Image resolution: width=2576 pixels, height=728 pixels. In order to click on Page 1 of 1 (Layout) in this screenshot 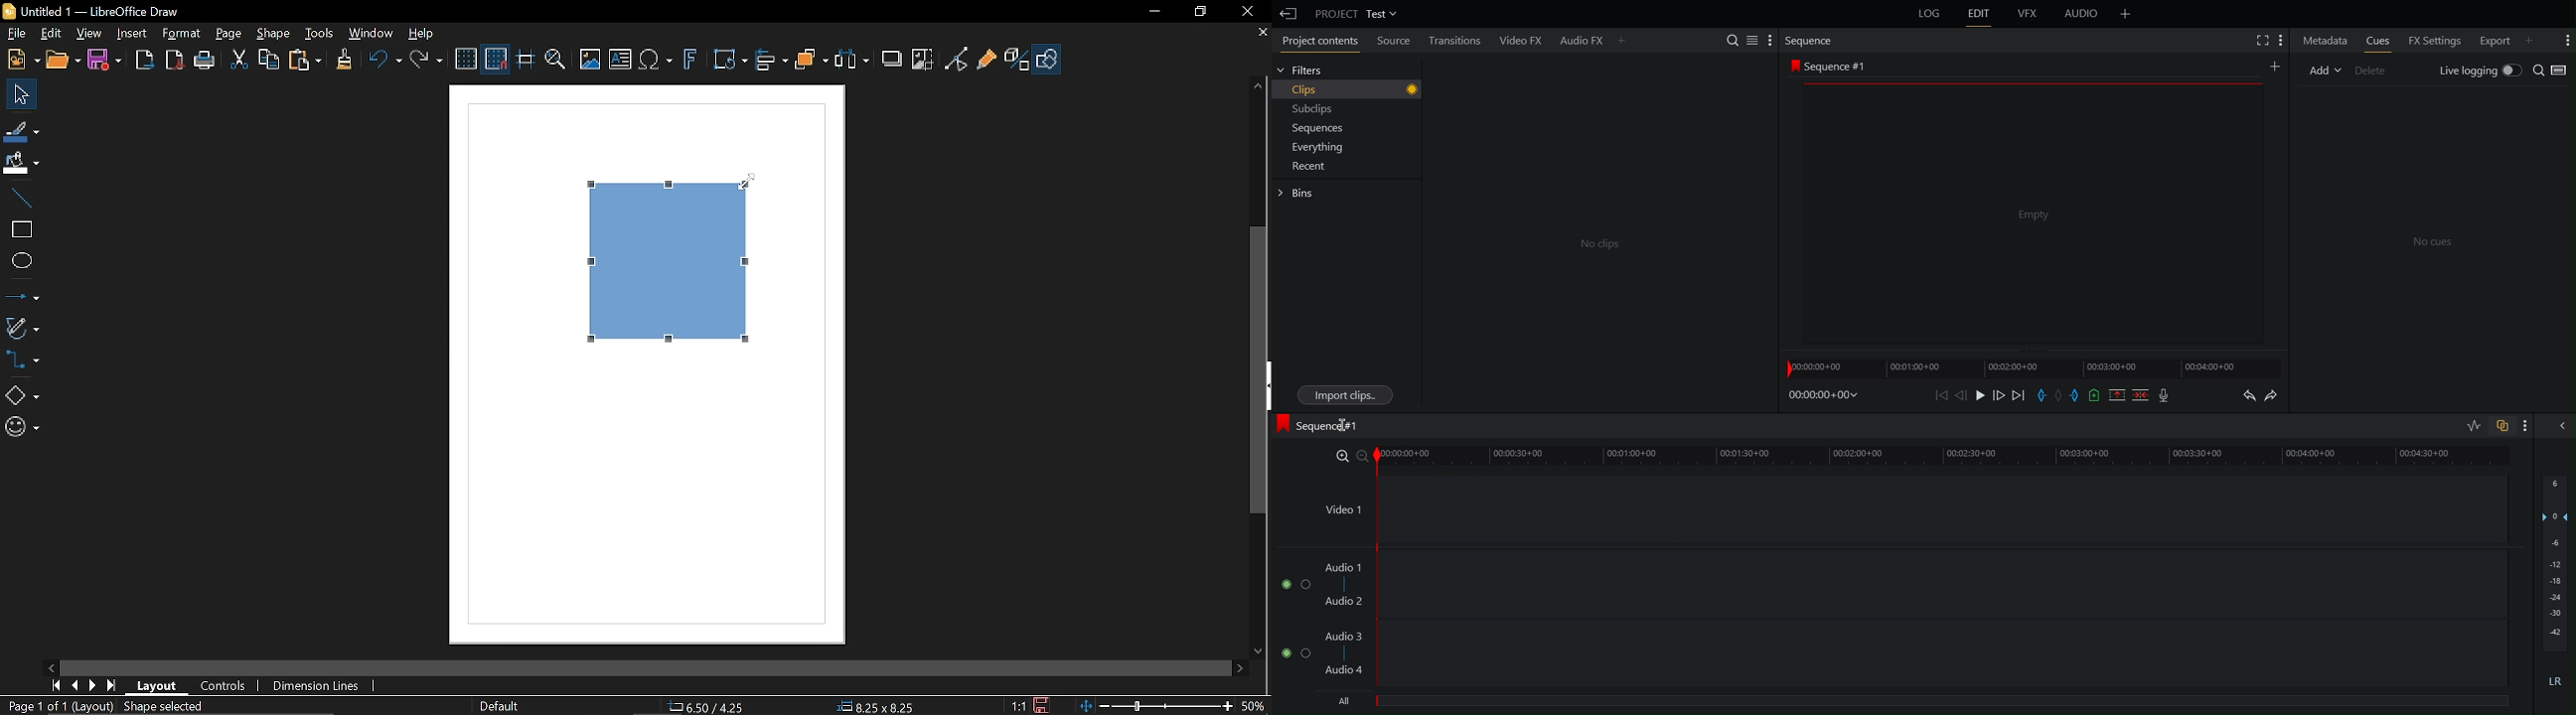, I will do `click(58, 707)`.